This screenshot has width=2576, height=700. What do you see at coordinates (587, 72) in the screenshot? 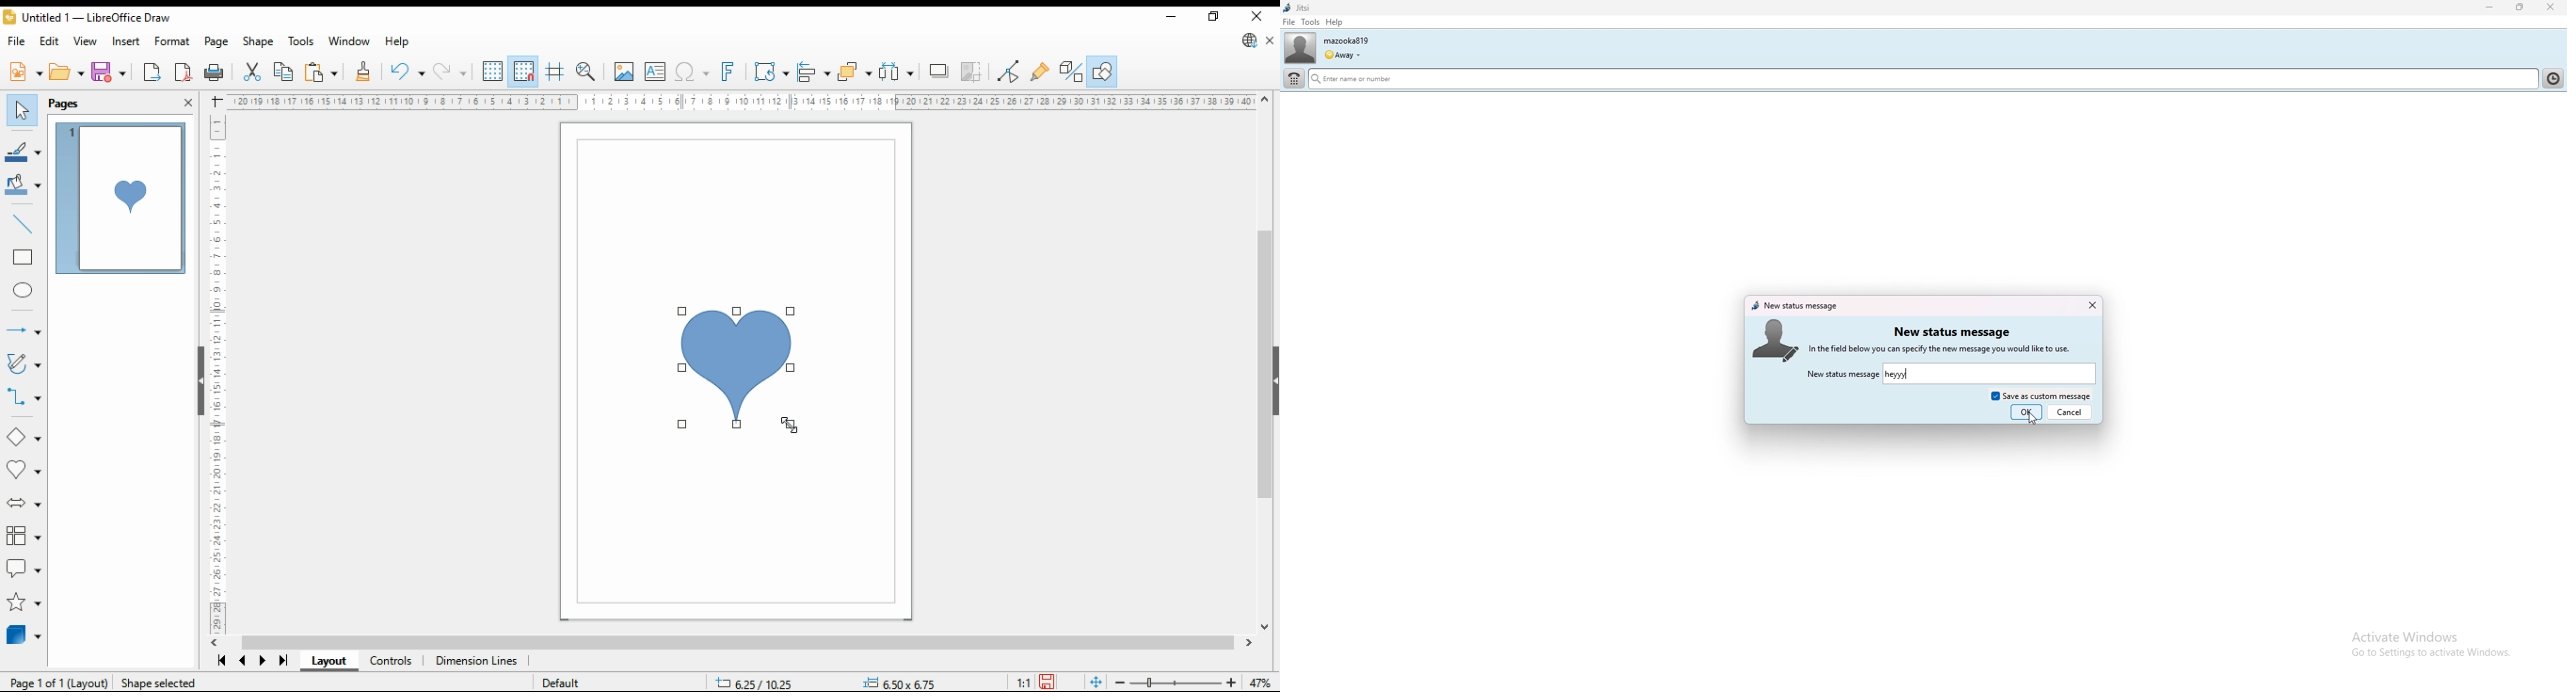
I see `pan and zoom` at bounding box center [587, 72].